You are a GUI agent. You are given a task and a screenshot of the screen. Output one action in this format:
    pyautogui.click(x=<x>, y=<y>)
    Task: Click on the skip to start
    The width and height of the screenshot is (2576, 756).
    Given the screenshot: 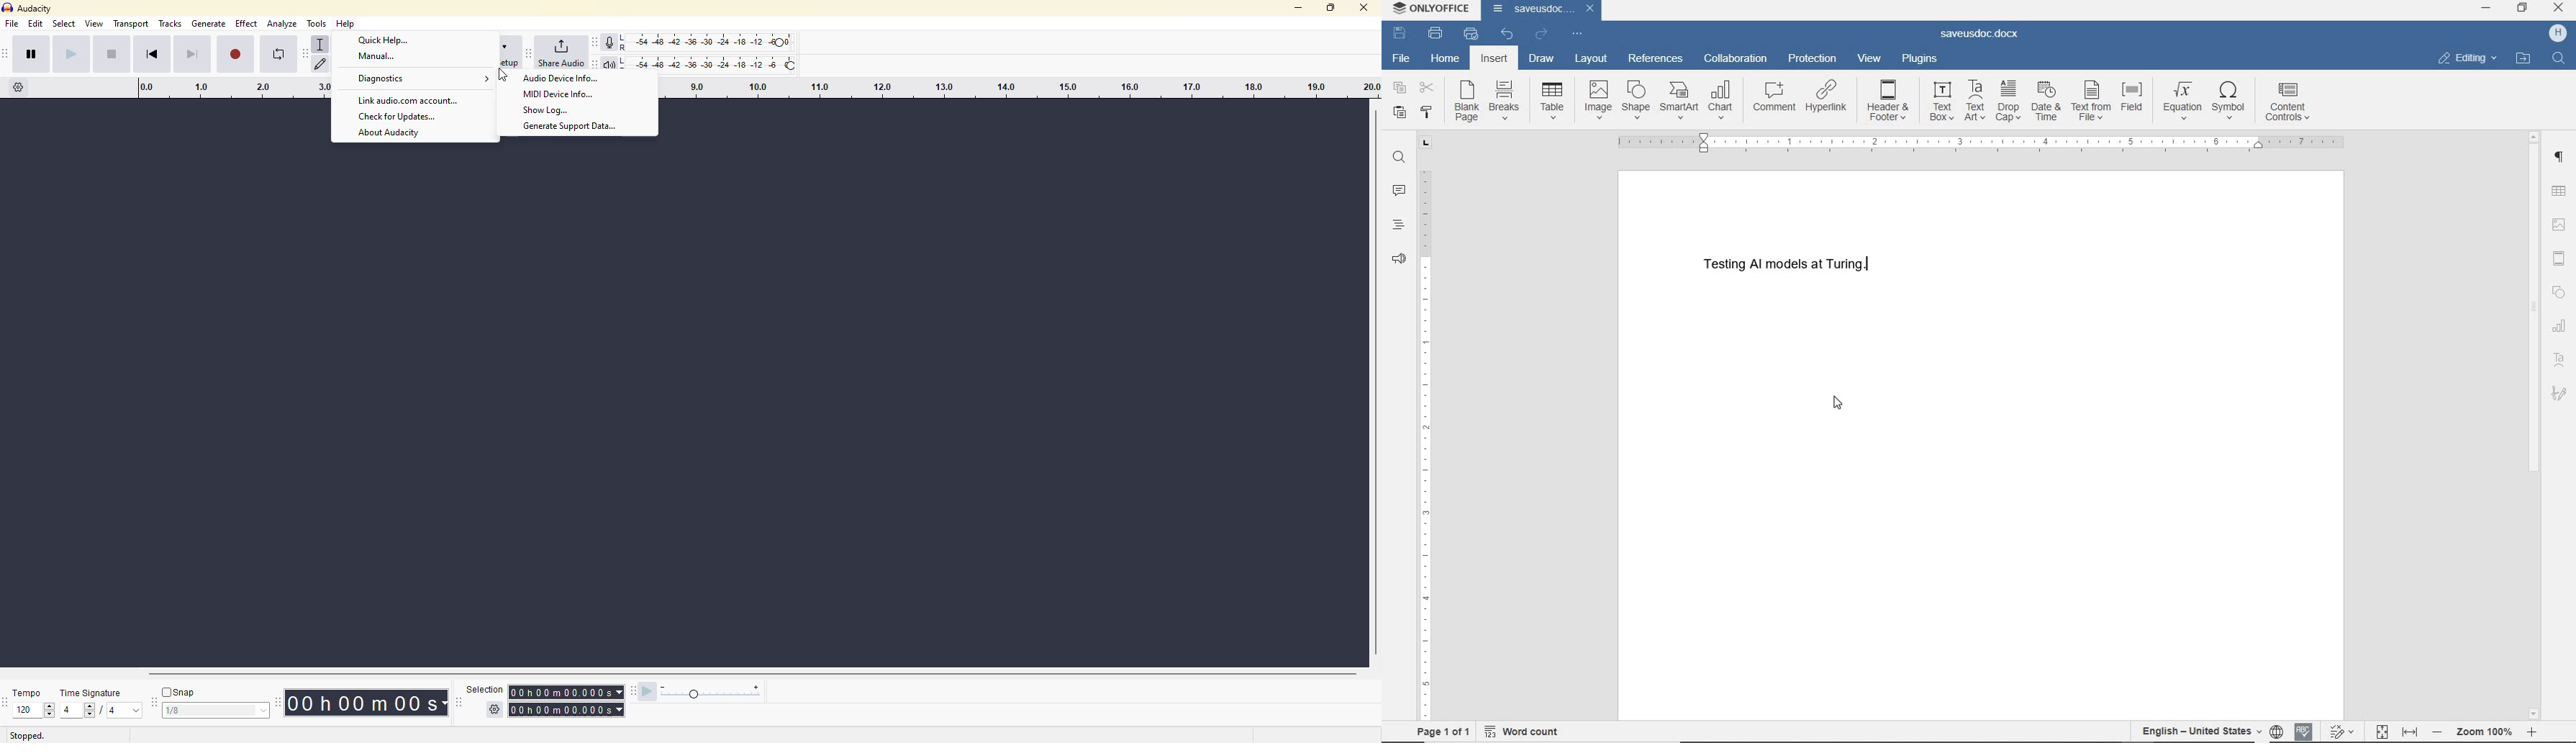 What is the action you would take?
    pyautogui.click(x=160, y=55)
    